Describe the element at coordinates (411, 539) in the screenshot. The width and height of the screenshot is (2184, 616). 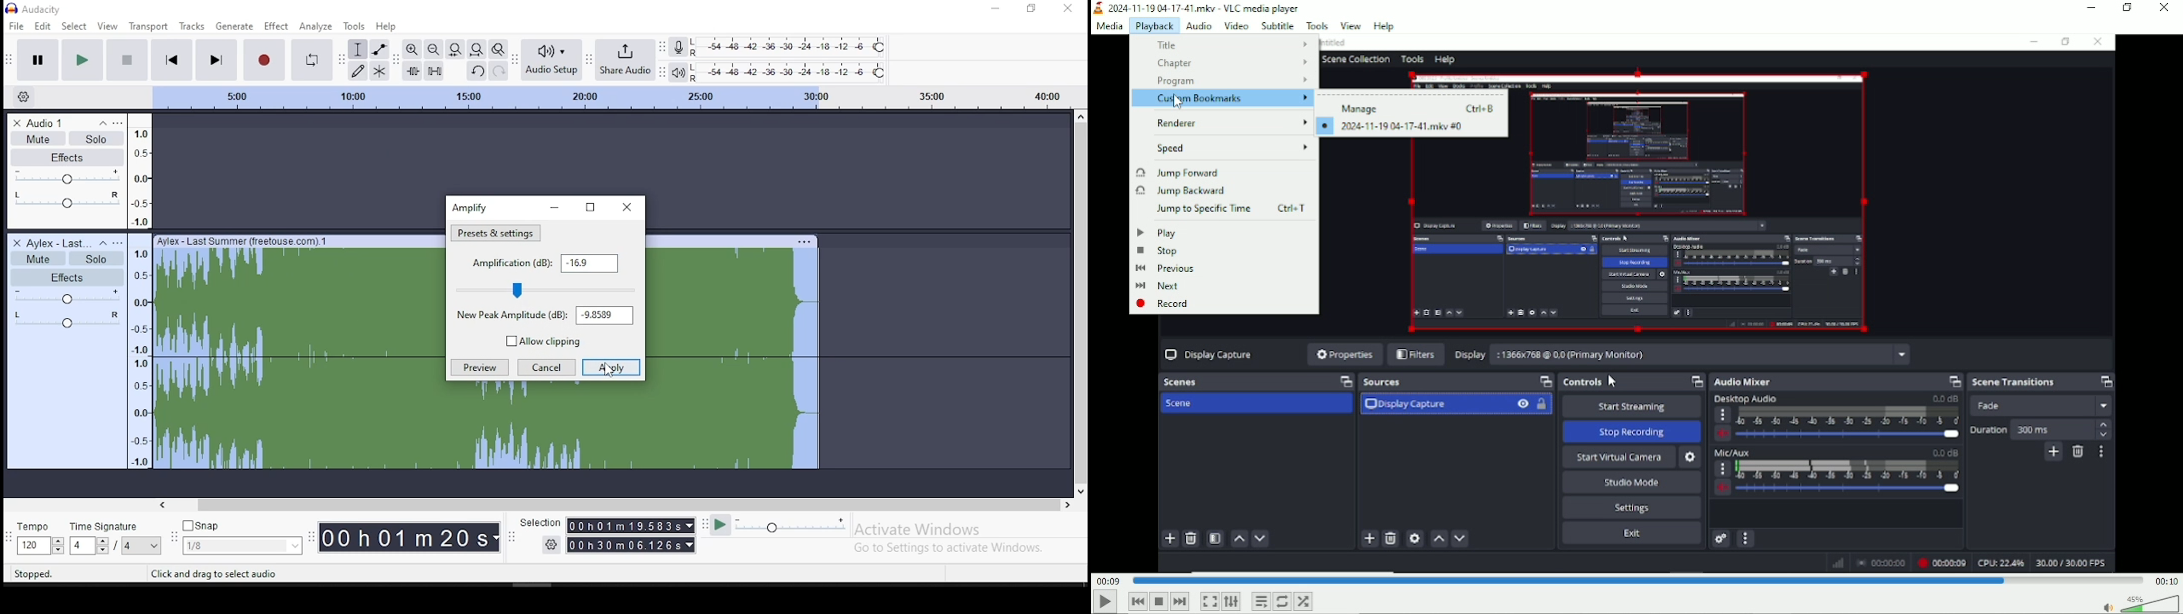
I see `time` at that location.